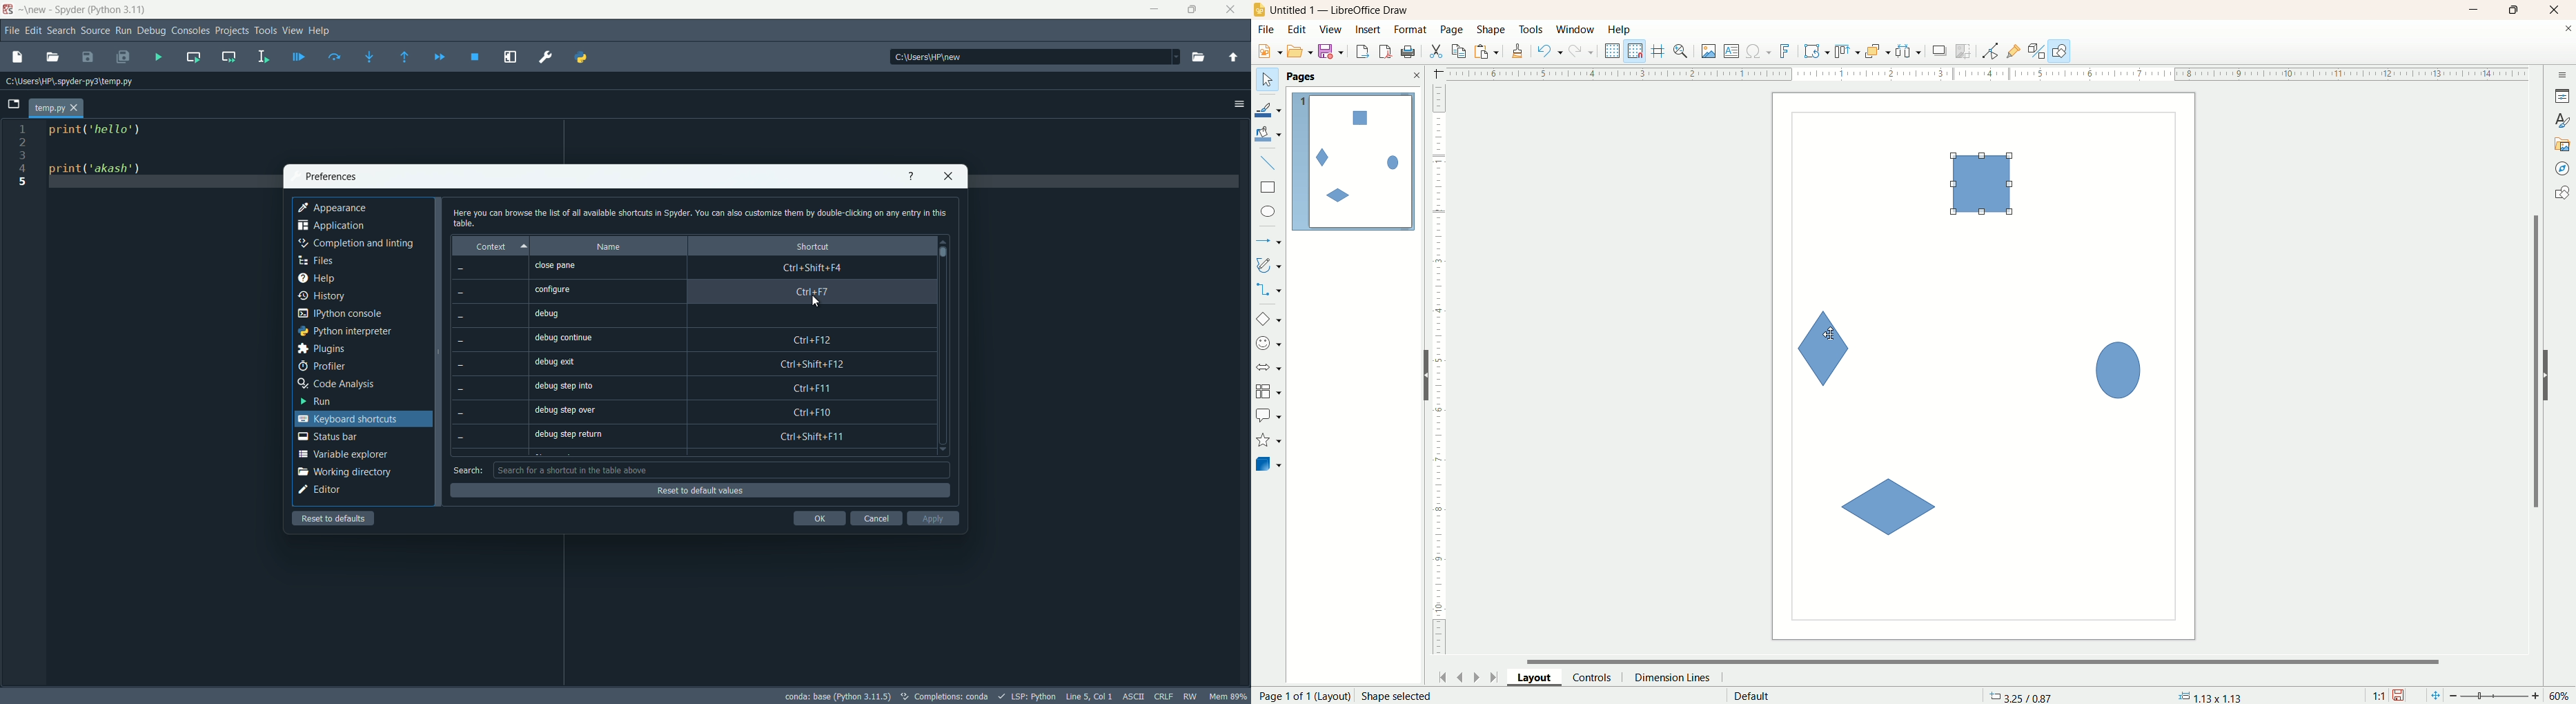 The width and height of the screenshot is (2576, 728). Describe the element at coordinates (336, 385) in the screenshot. I see `code analysis` at that location.